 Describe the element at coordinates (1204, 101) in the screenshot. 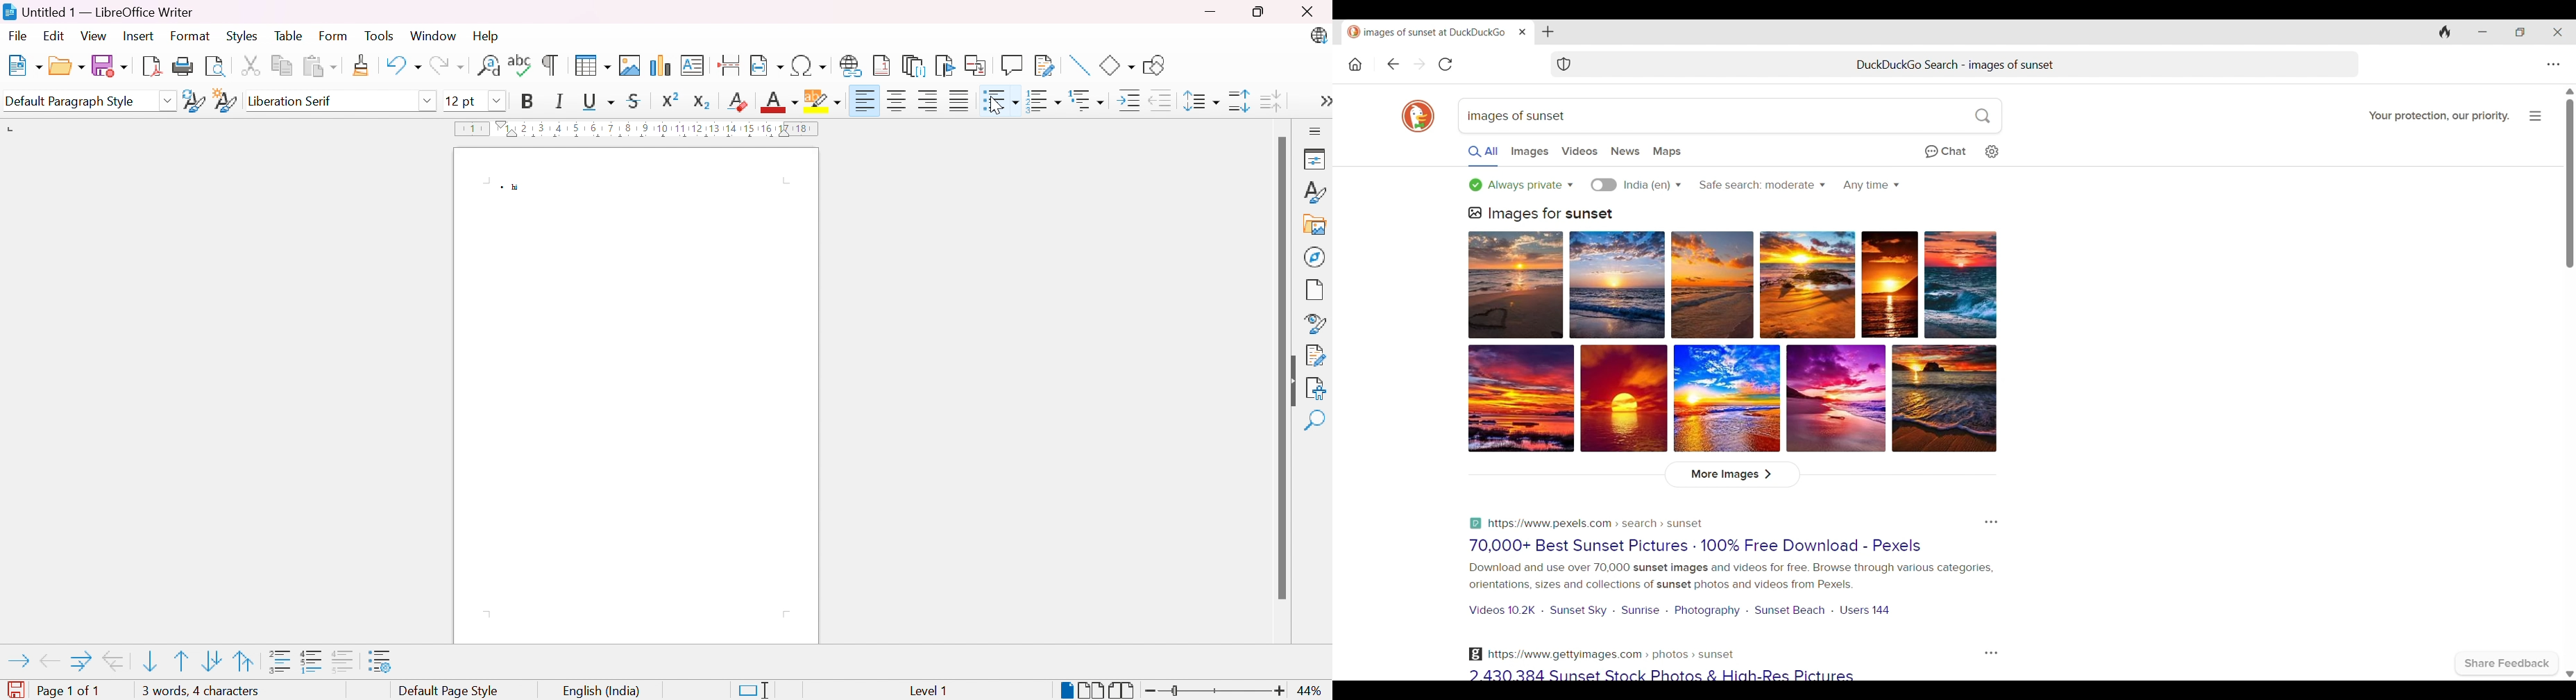

I see `Set line spacing` at that location.